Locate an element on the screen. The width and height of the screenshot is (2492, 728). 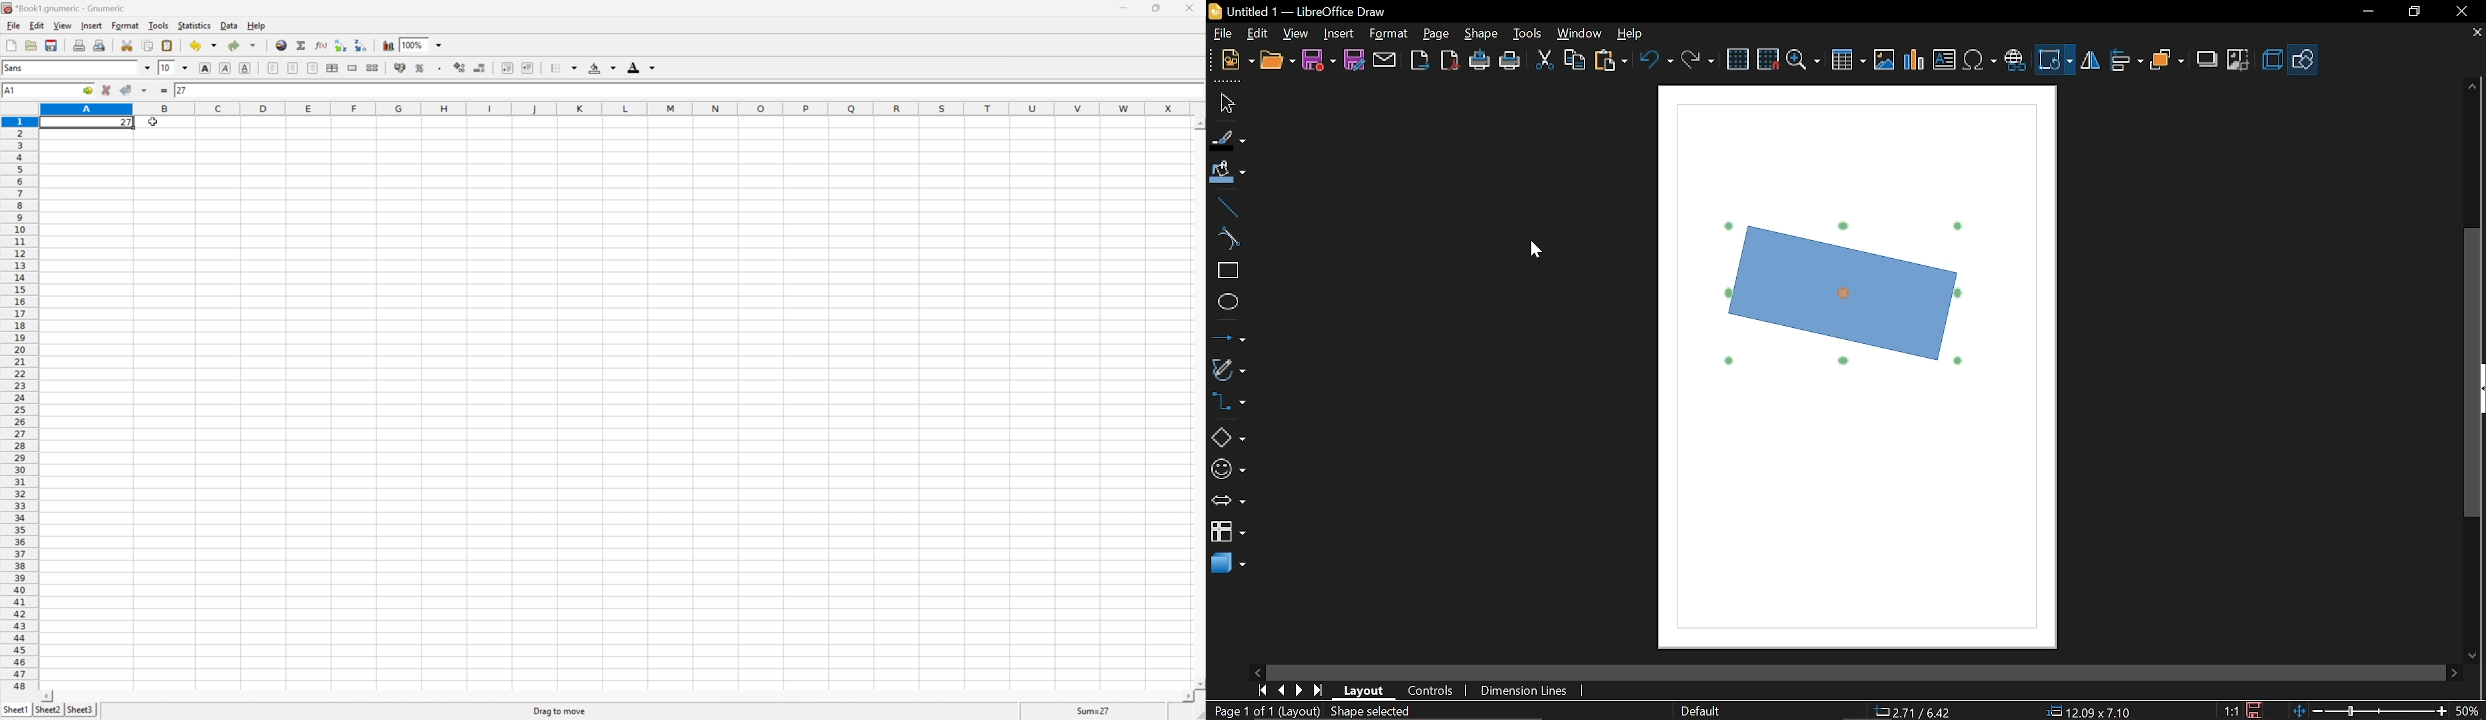
Minimize is located at coordinates (1124, 8).